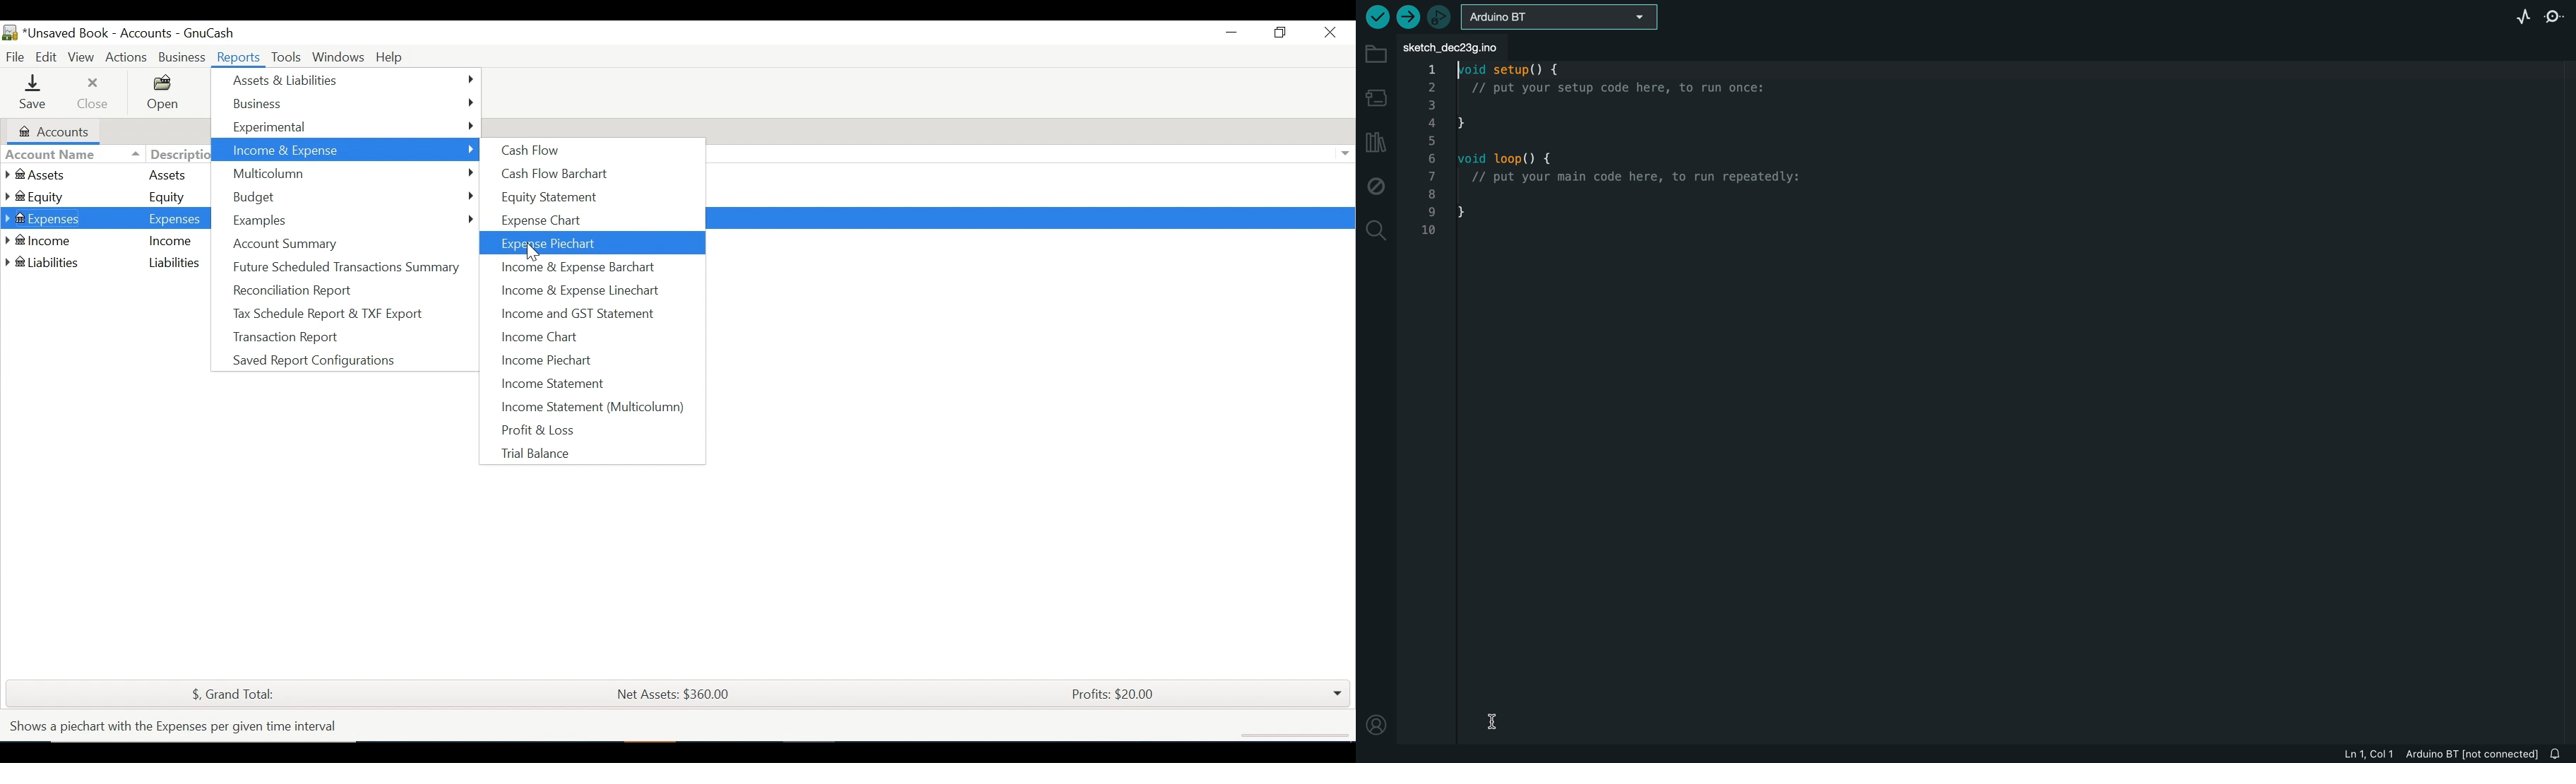 This screenshot has height=784, width=2576. What do you see at coordinates (82, 54) in the screenshot?
I see `View` at bounding box center [82, 54].